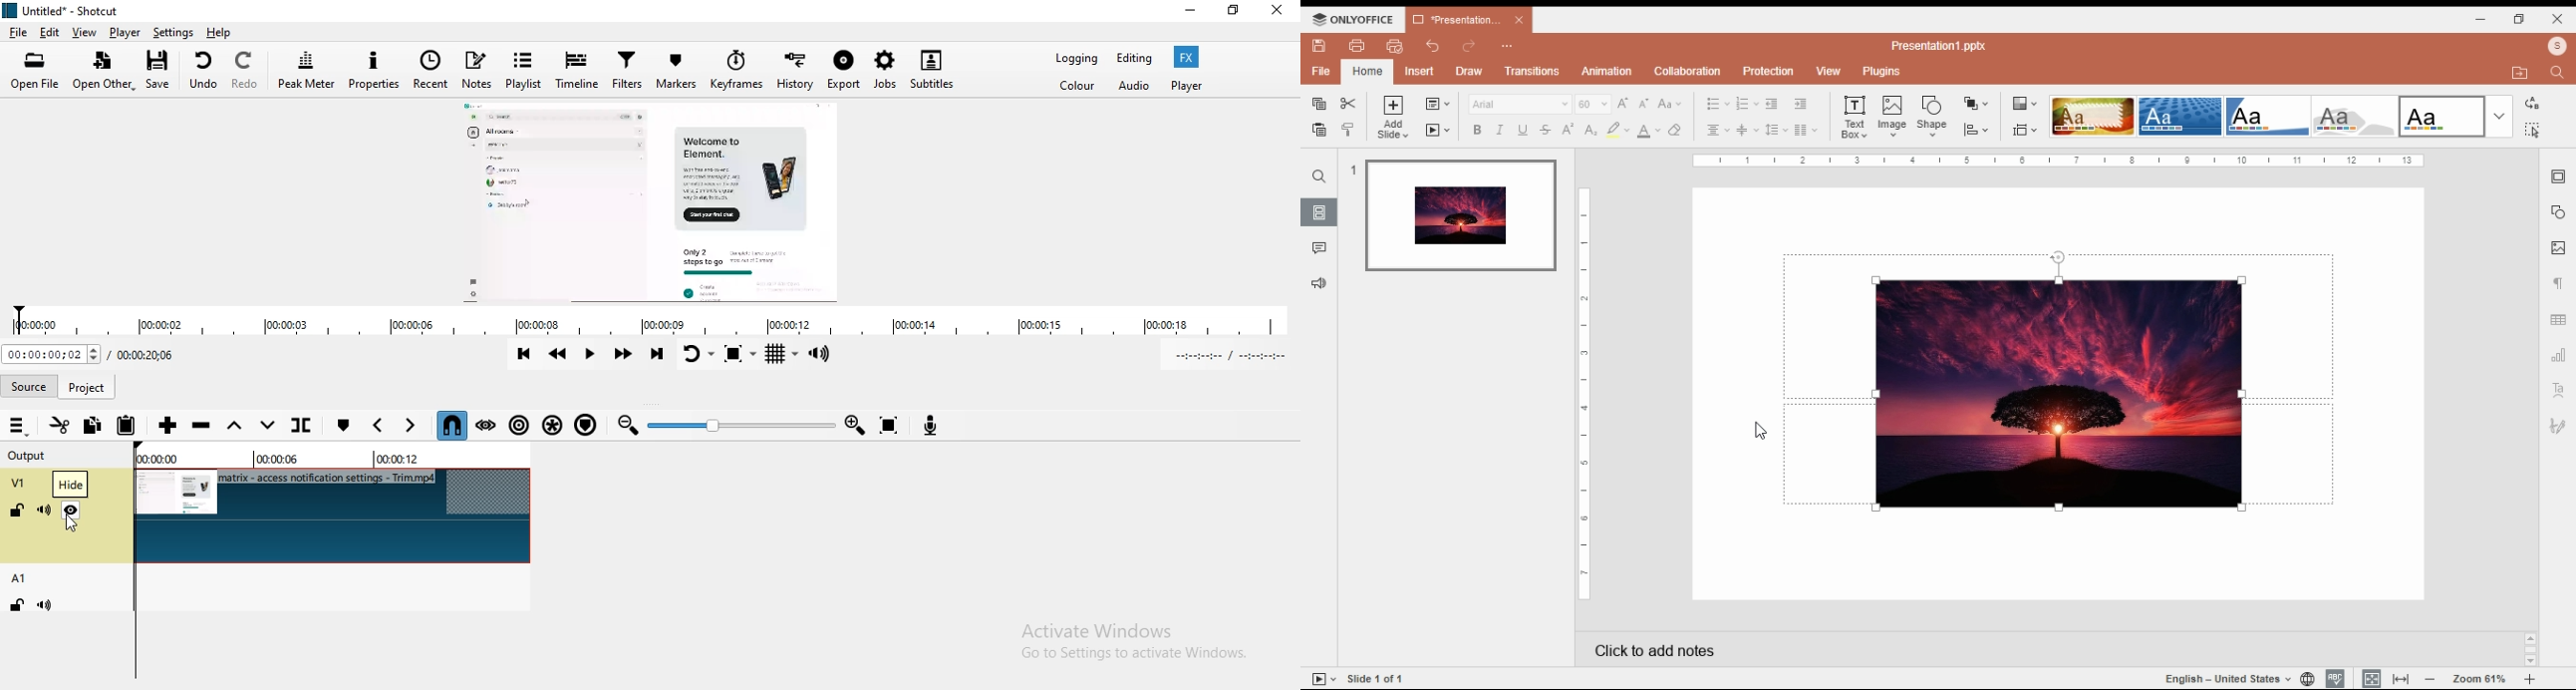 The height and width of the screenshot is (700, 2576). Describe the element at coordinates (735, 71) in the screenshot. I see `Keyframes` at that location.